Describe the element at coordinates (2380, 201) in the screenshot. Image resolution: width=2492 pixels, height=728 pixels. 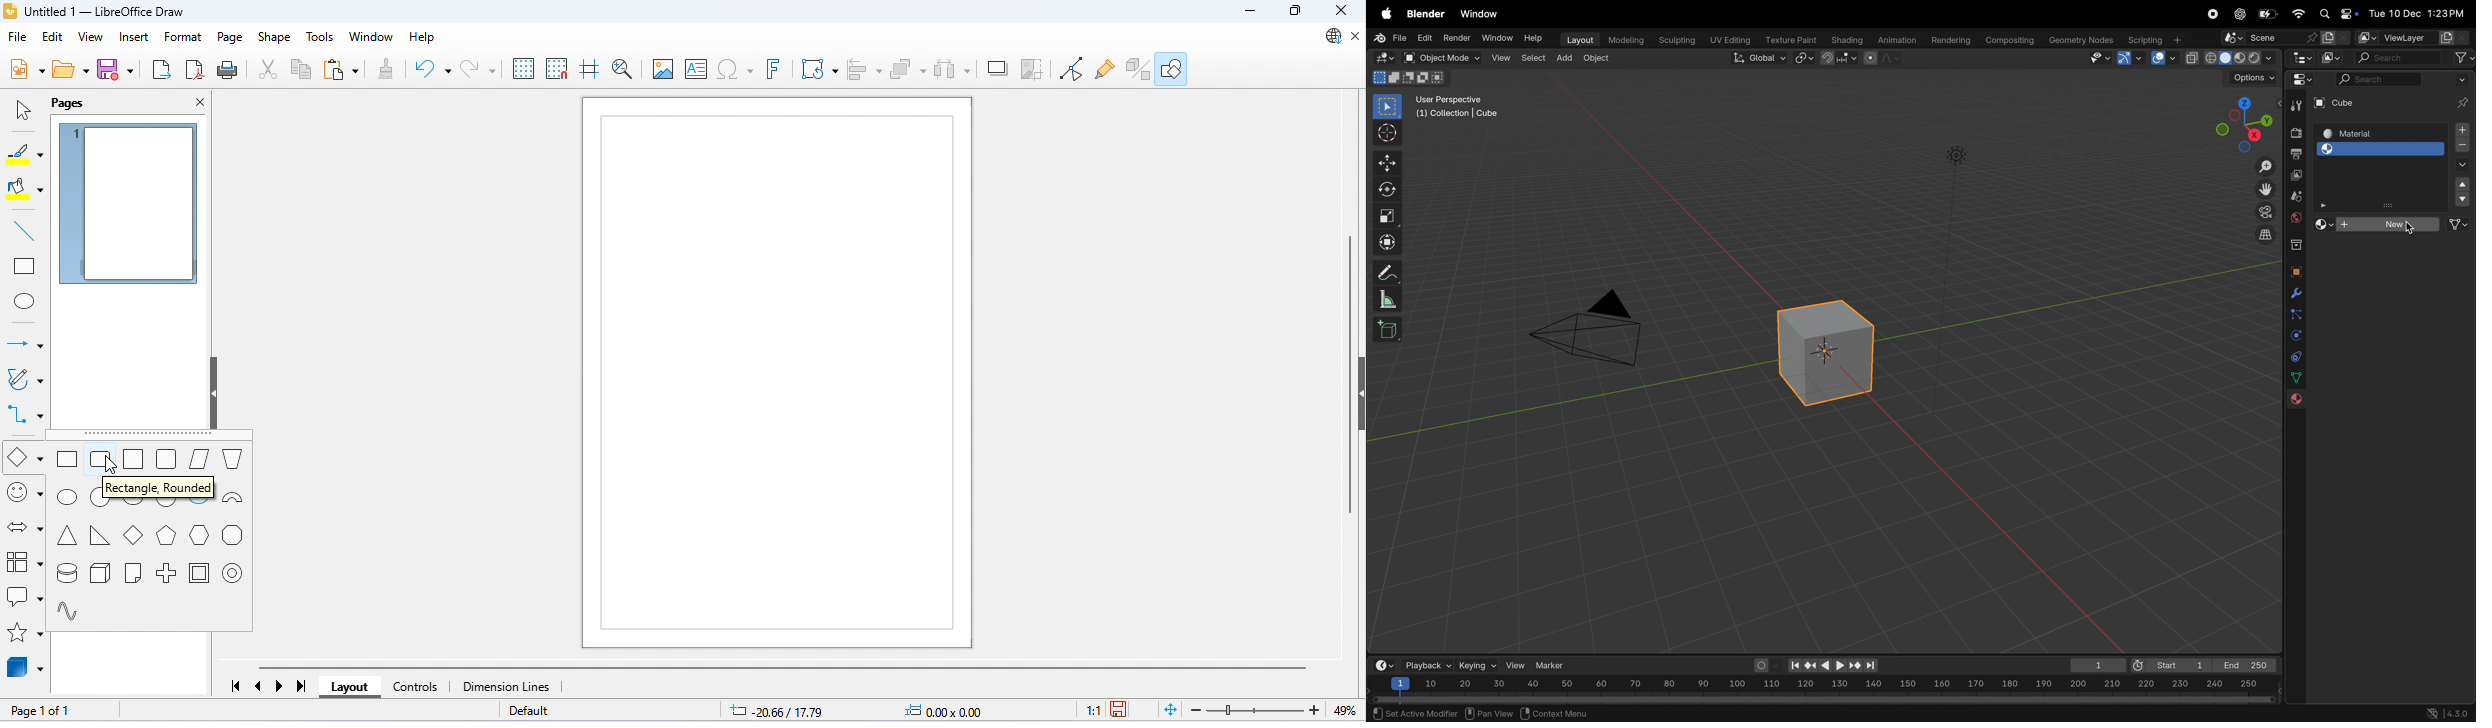
I see `material. file` at that location.